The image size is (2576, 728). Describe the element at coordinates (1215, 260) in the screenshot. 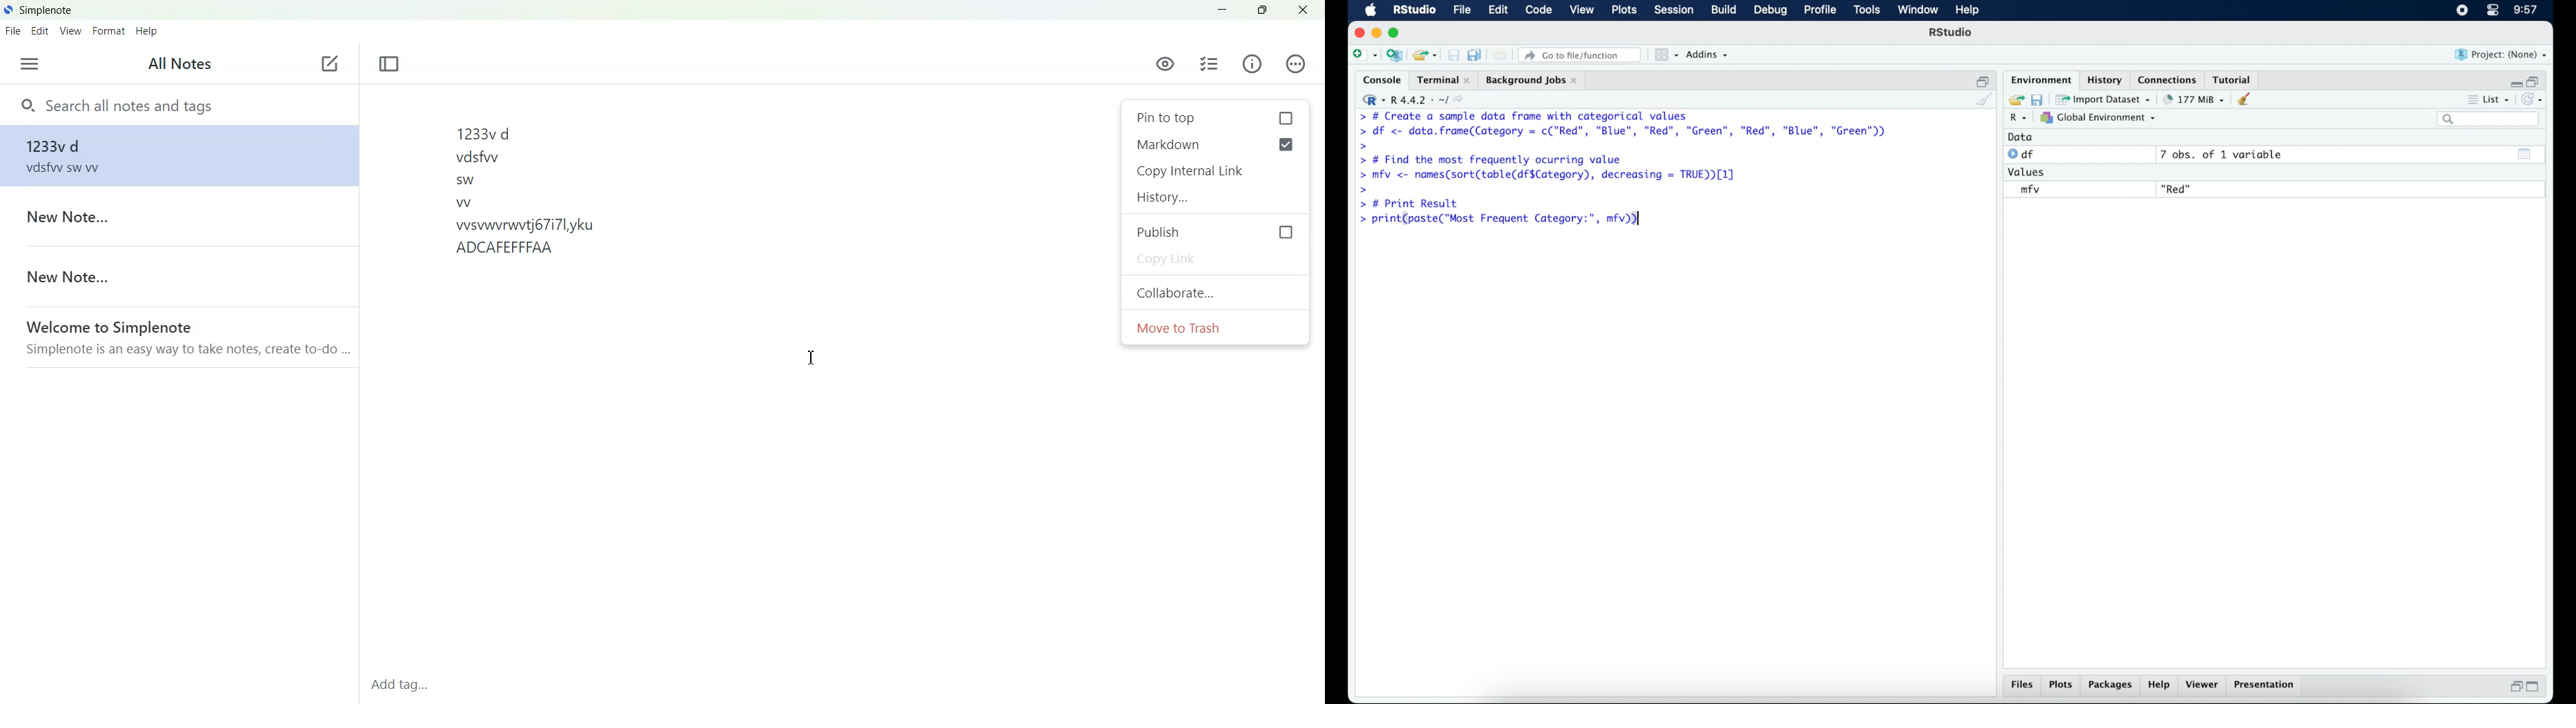

I see `Copy Link` at that location.